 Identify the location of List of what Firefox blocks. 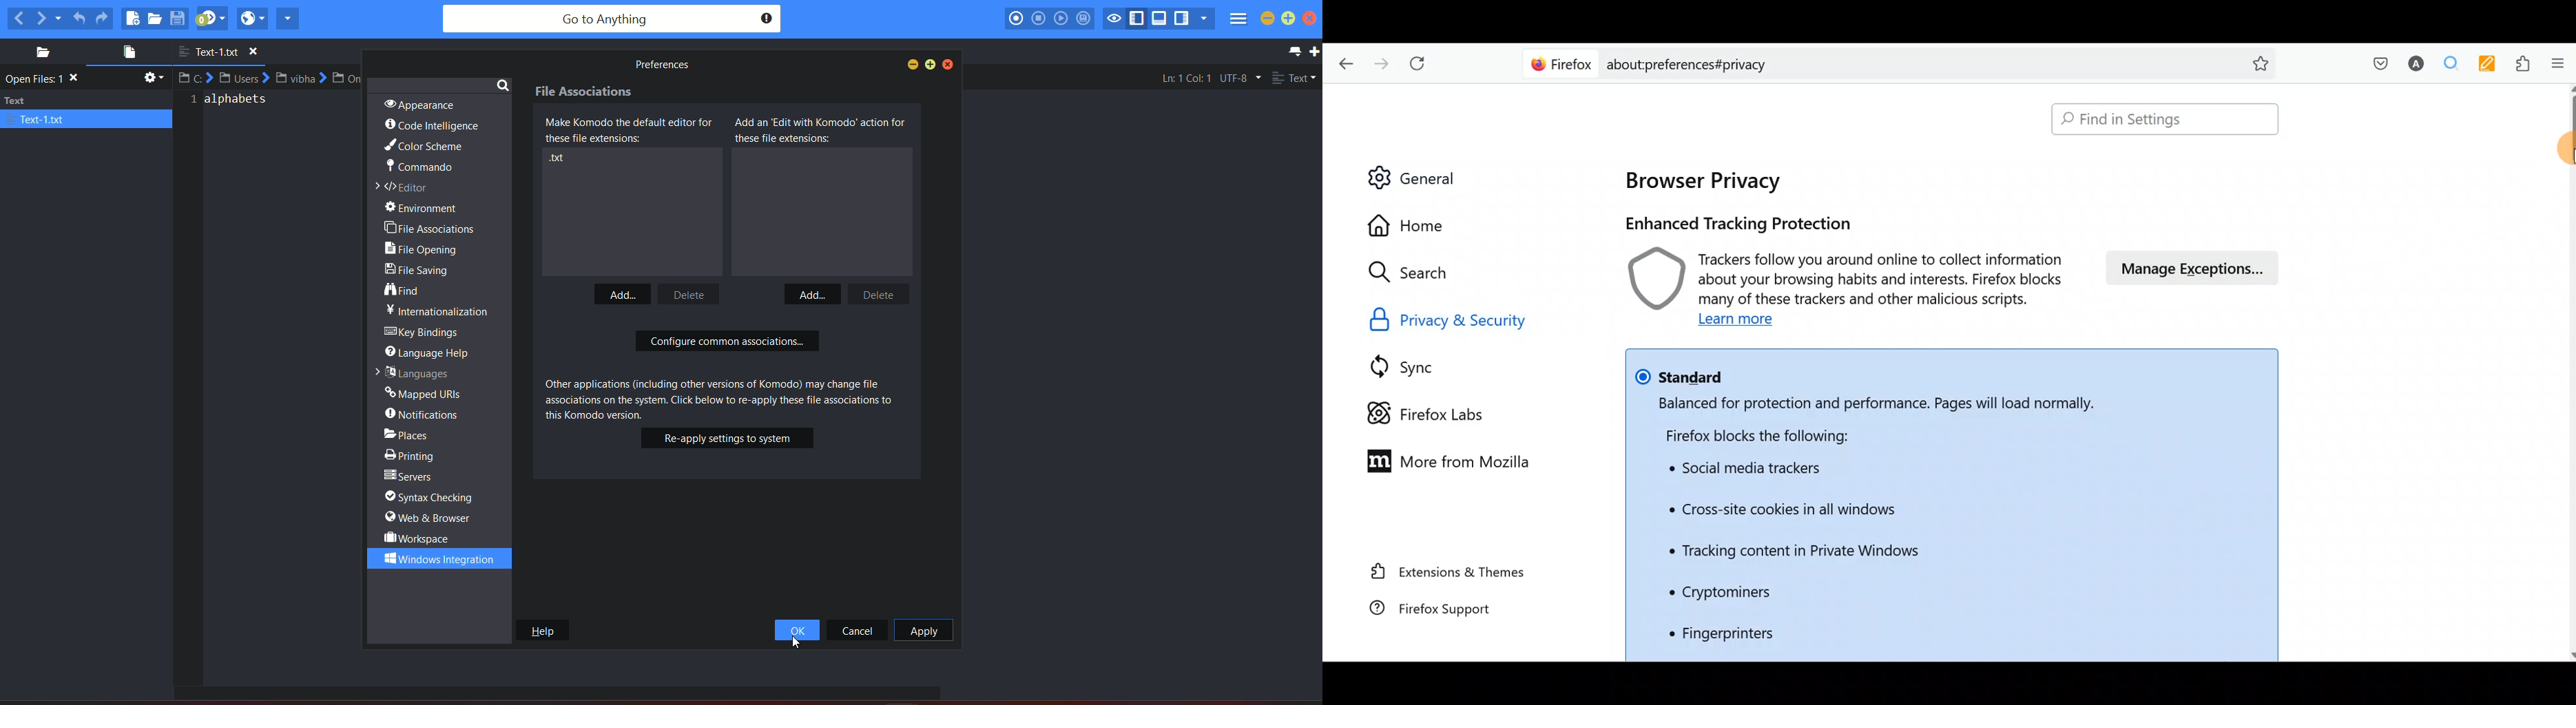
(1952, 505).